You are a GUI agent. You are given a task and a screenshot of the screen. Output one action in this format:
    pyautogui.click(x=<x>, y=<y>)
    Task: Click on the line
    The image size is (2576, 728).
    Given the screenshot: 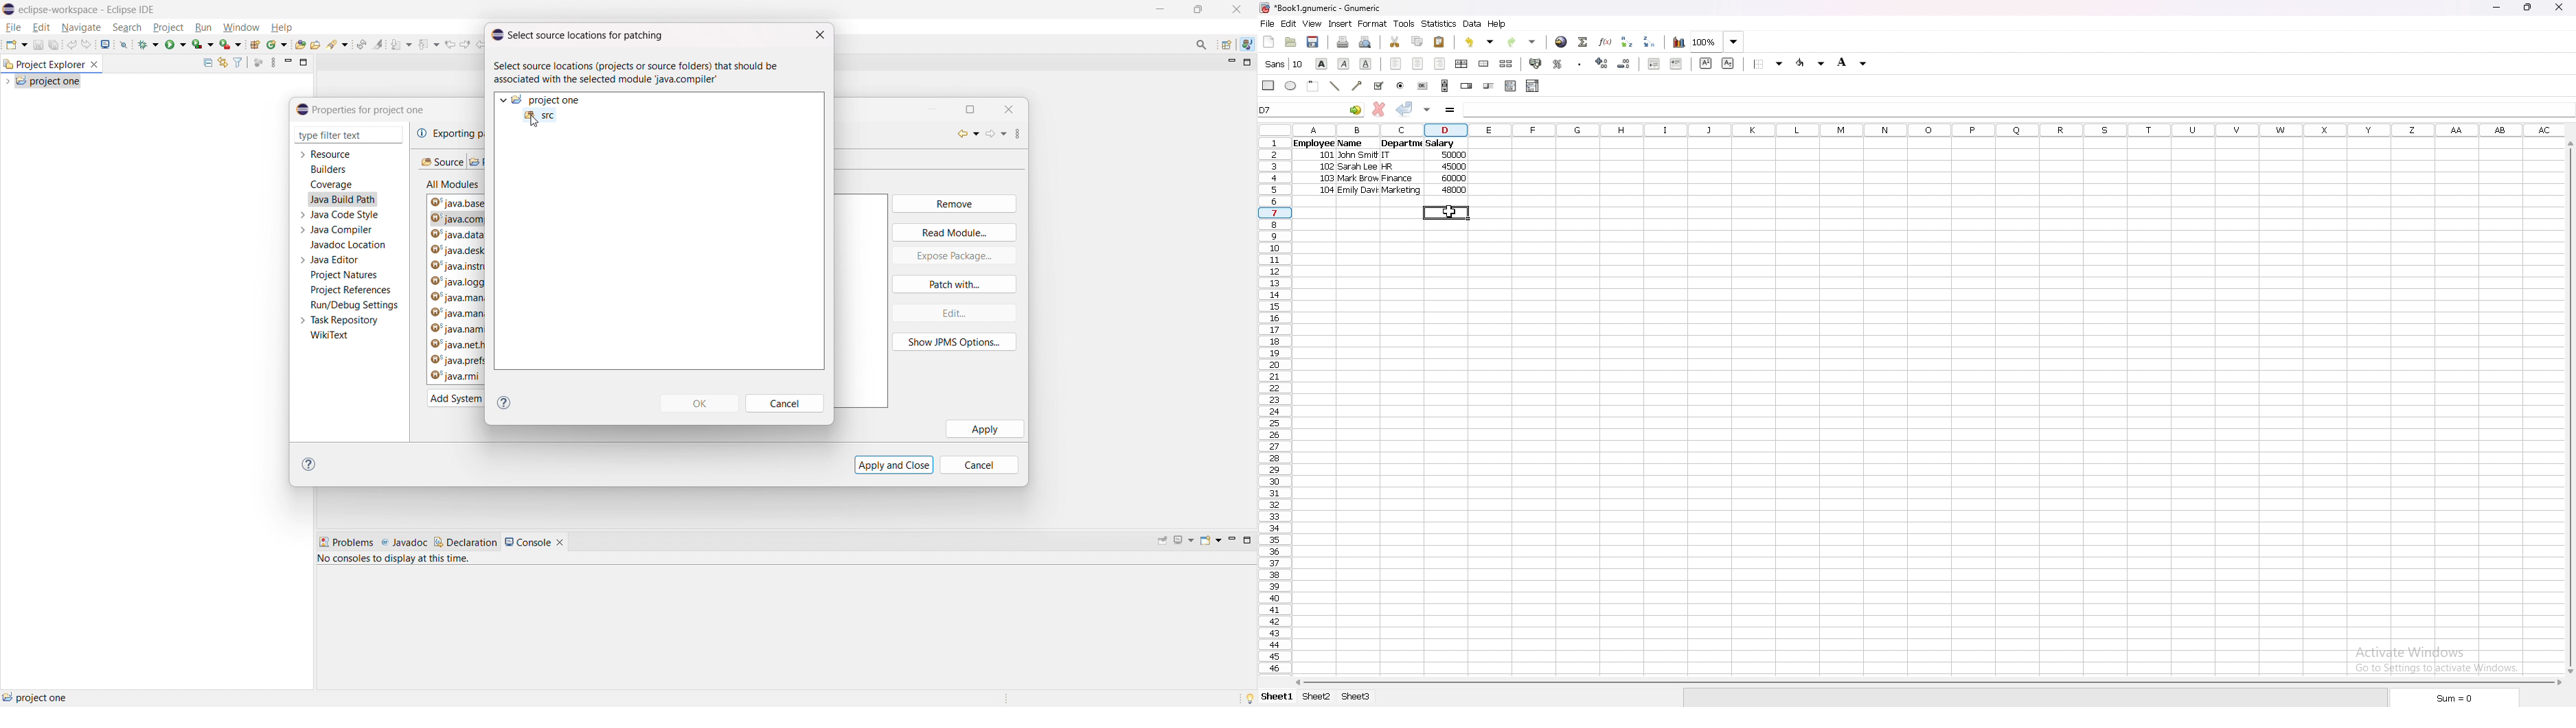 What is the action you would take?
    pyautogui.click(x=1335, y=86)
    